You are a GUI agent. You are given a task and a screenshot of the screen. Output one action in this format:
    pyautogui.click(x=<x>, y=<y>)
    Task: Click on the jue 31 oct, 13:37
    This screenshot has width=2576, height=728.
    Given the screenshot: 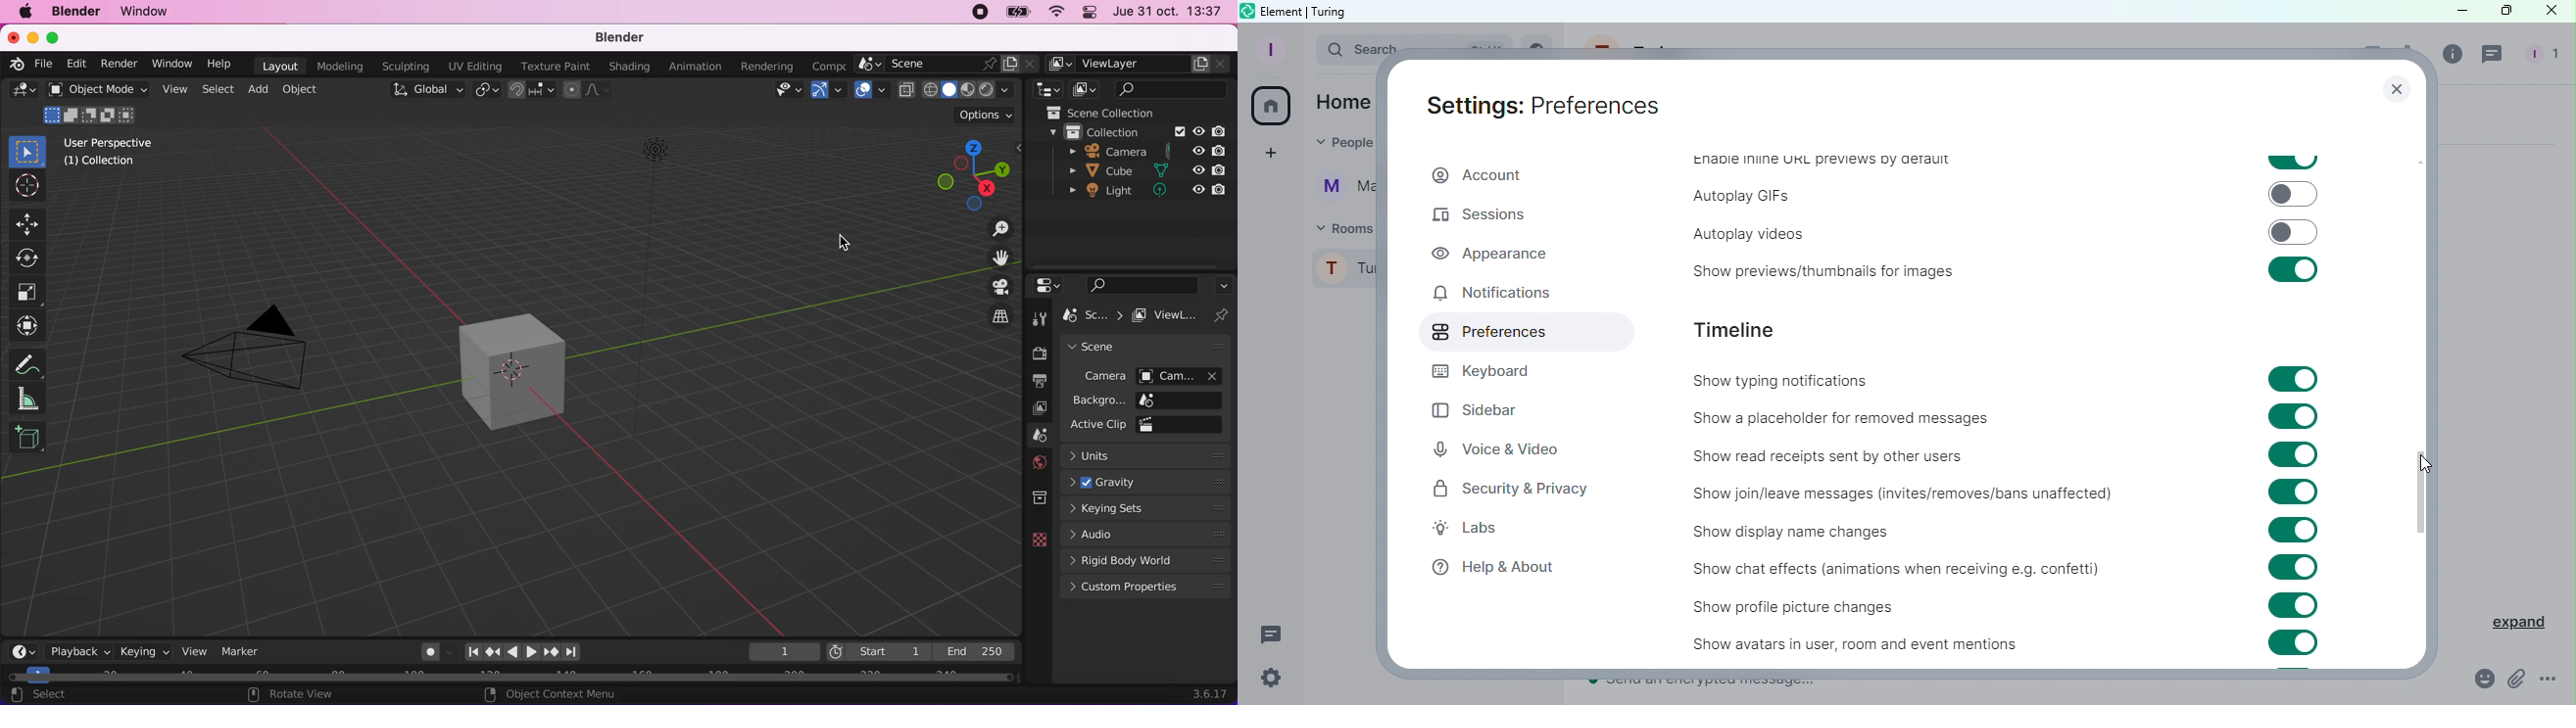 What is the action you would take?
    pyautogui.click(x=1171, y=12)
    